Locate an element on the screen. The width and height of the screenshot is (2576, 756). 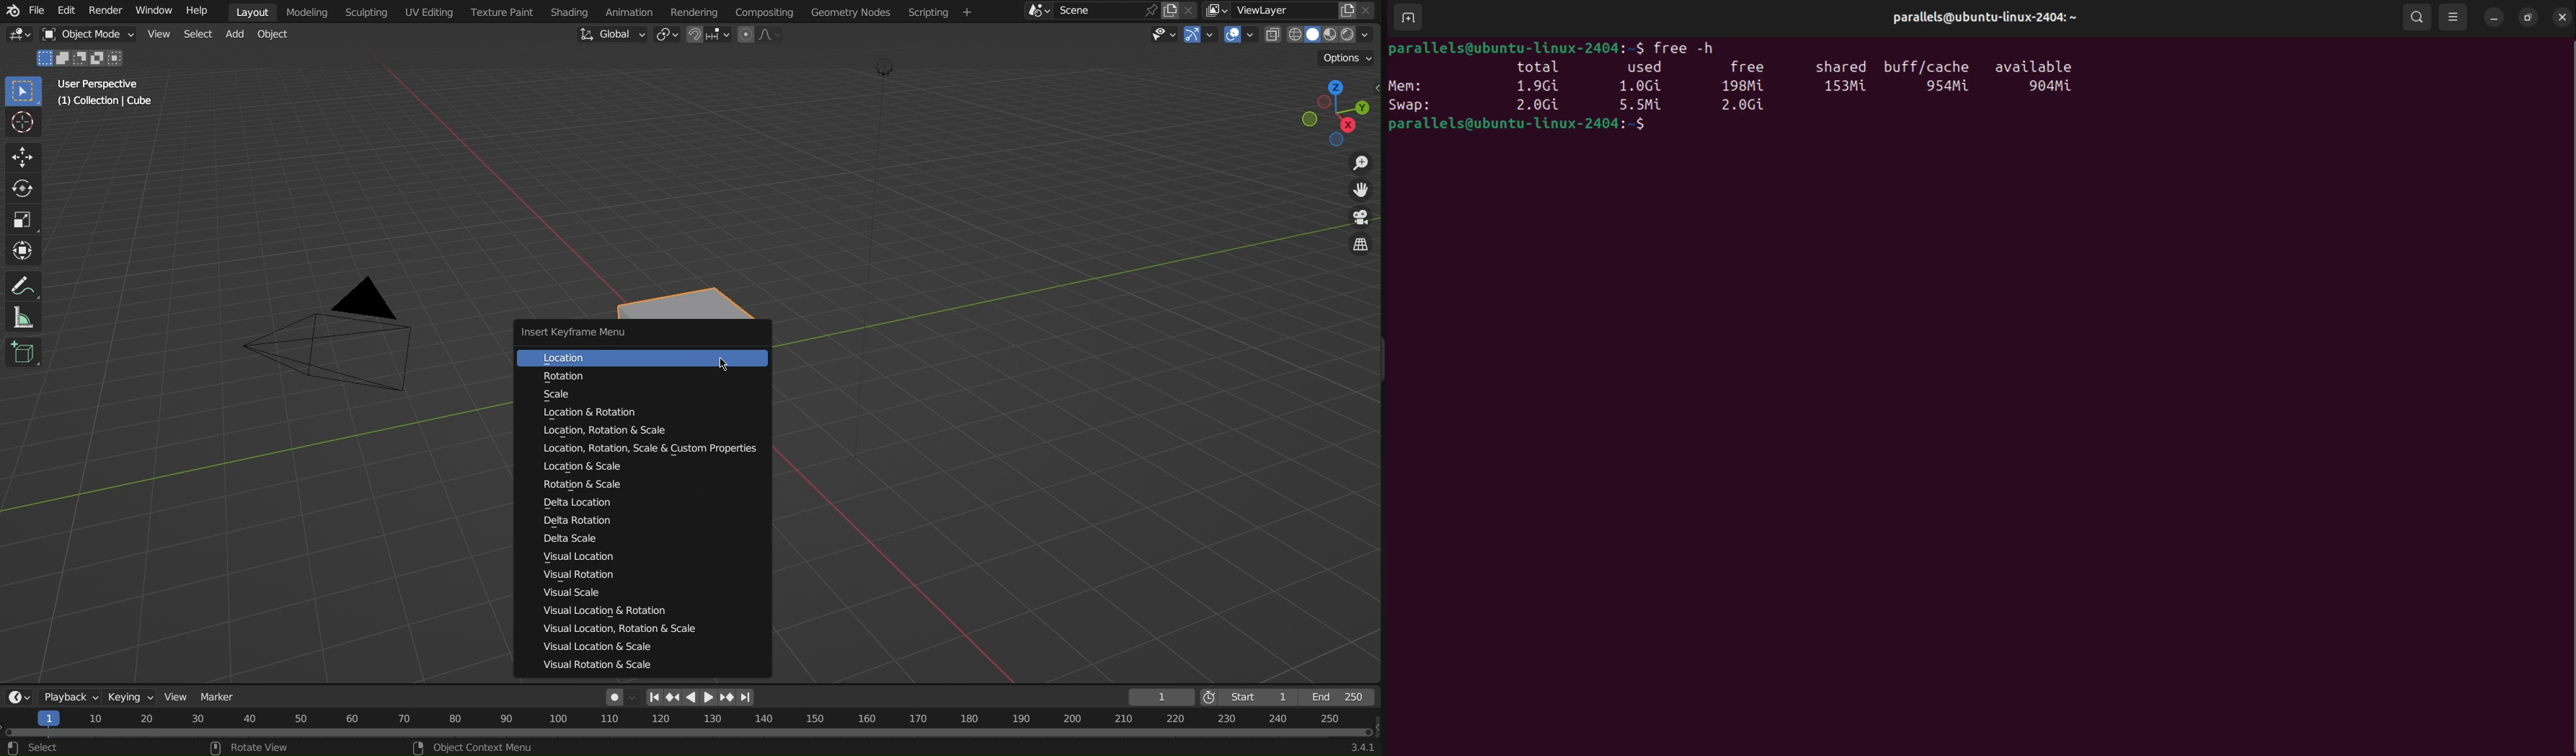
Insert Keyframe Menu is located at coordinates (585, 332).